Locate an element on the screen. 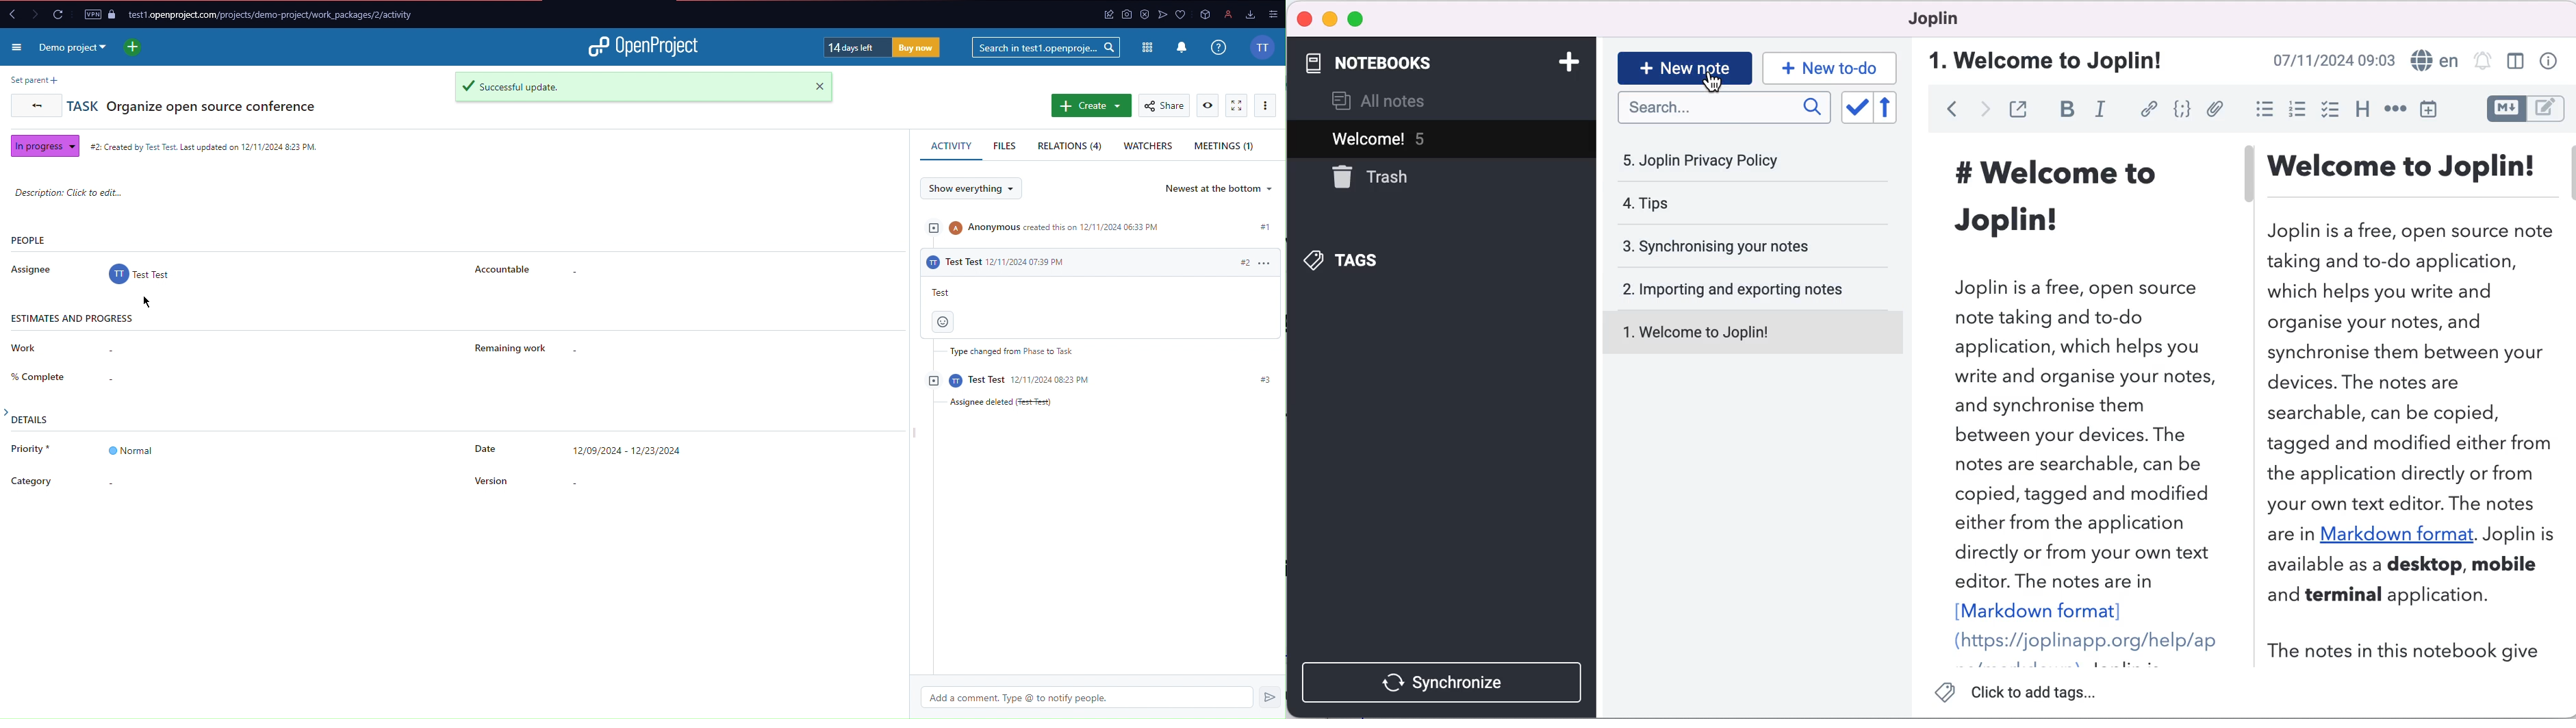  Activity  is located at coordinates (948, 146).